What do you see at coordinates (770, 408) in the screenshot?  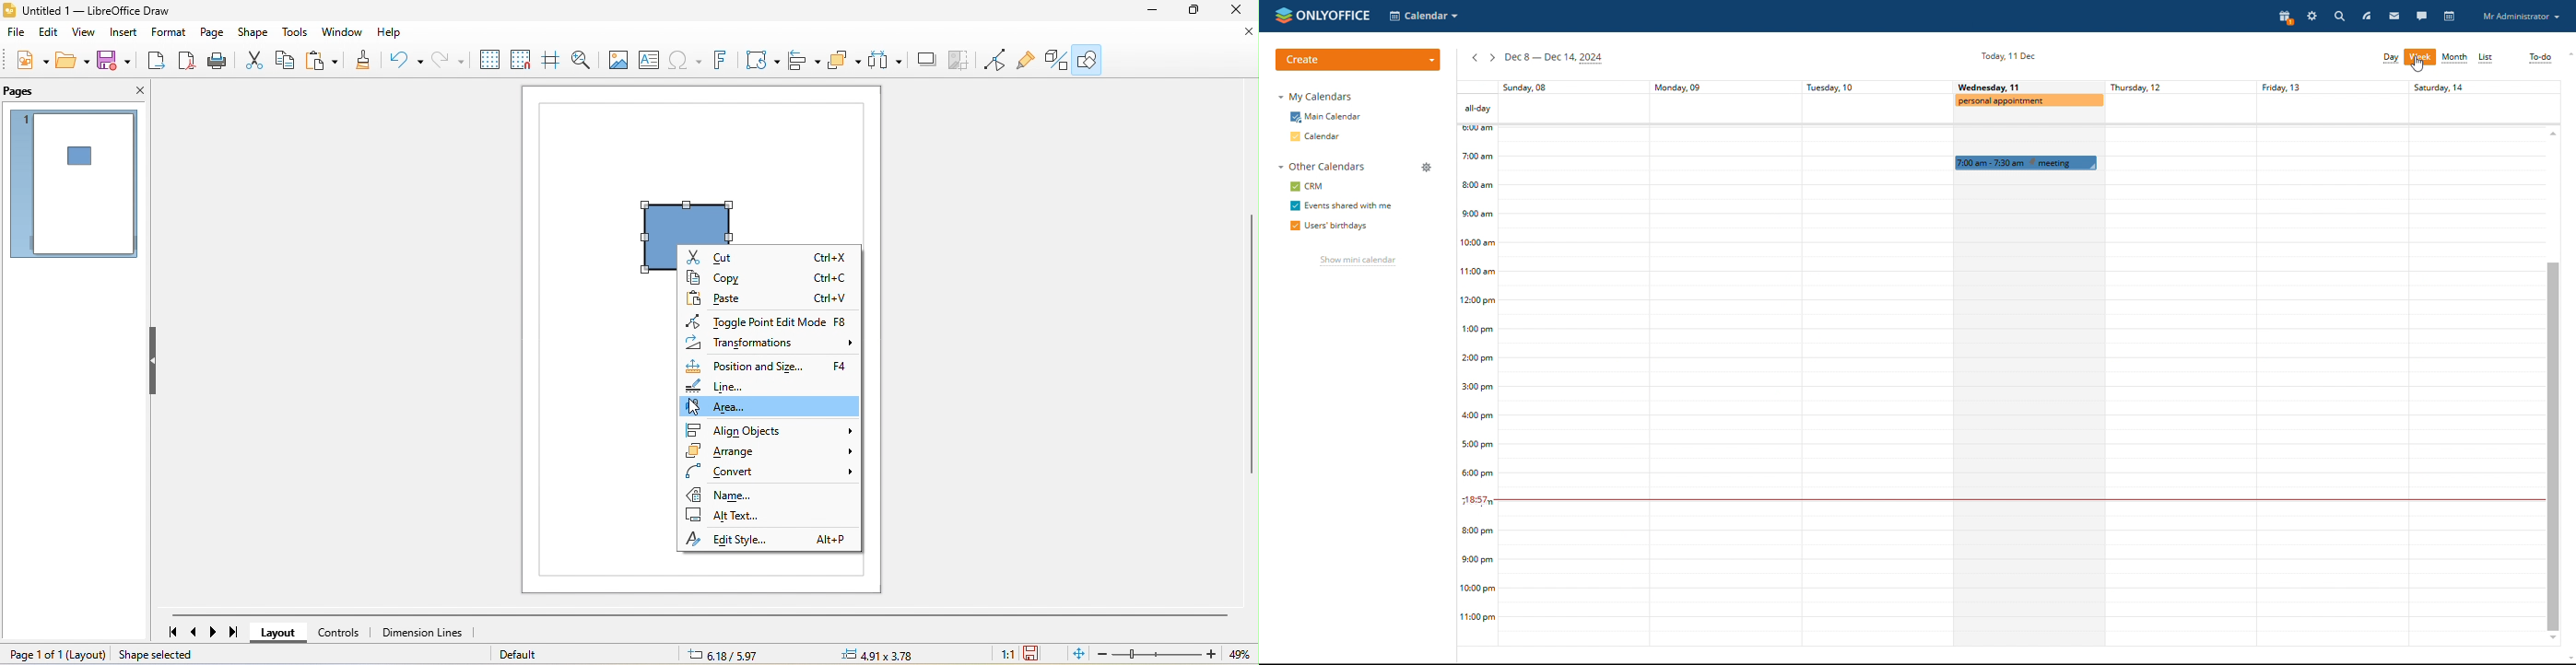 I see `area` at bounding box center [770, 408].